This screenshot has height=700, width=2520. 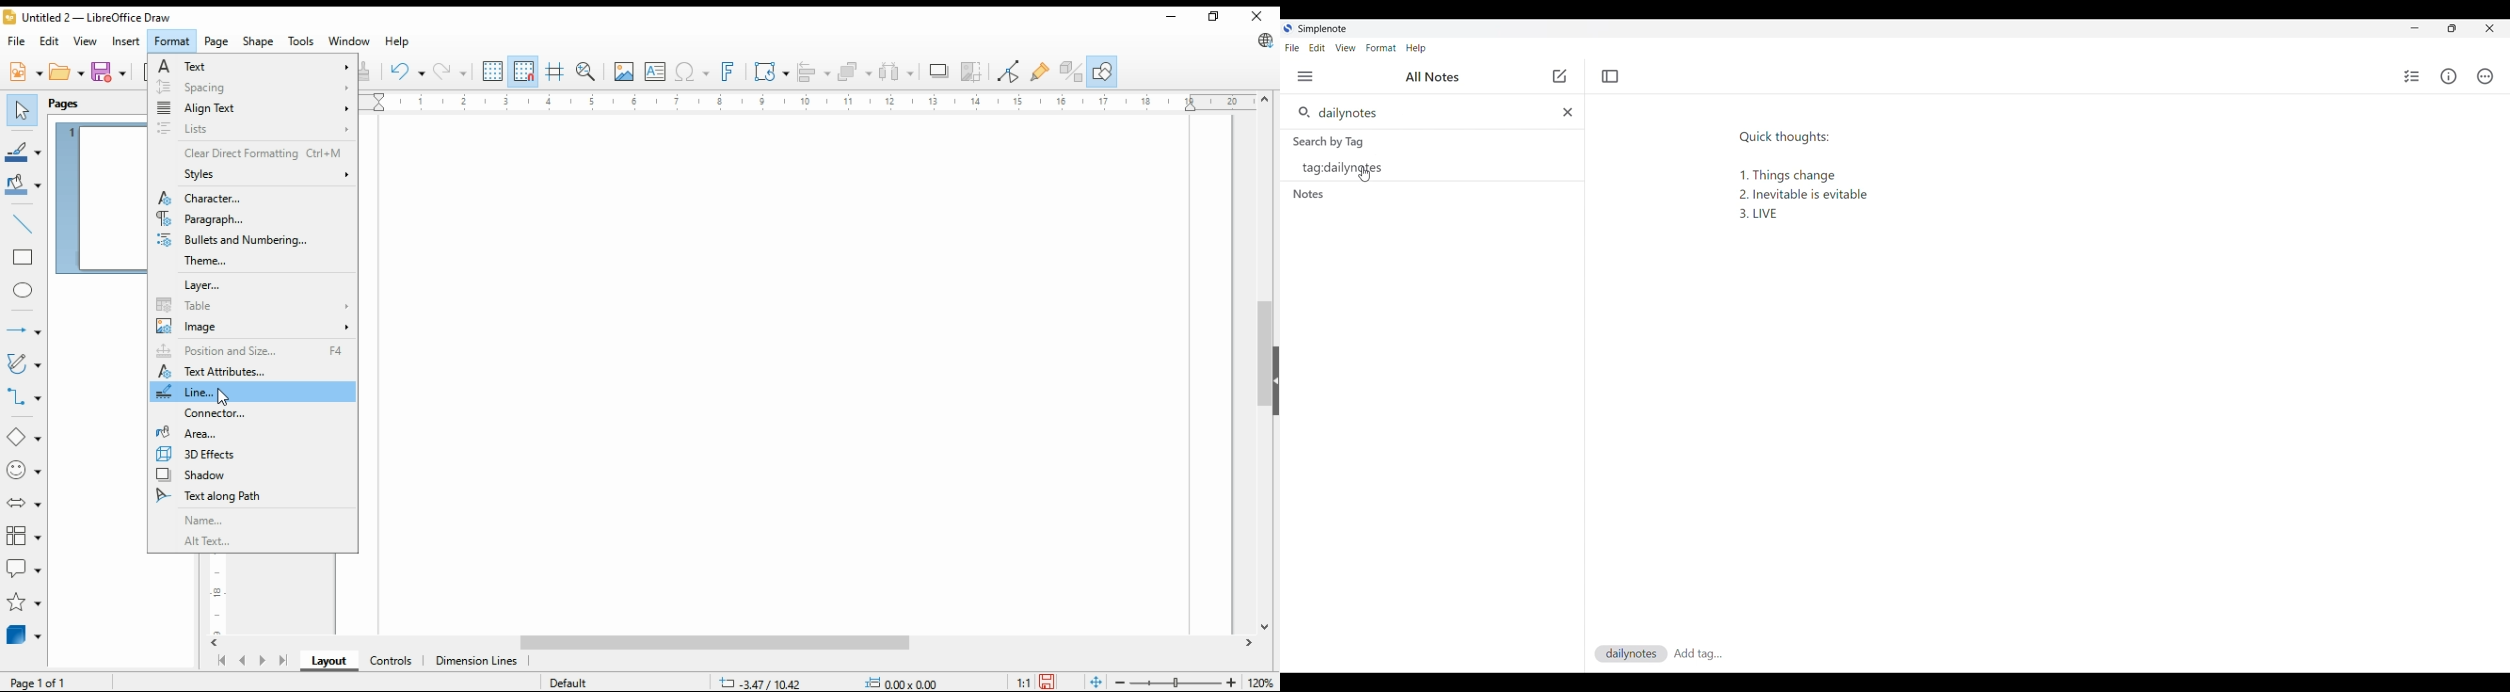 I want to click on arrange, so click(x=852, y=70).